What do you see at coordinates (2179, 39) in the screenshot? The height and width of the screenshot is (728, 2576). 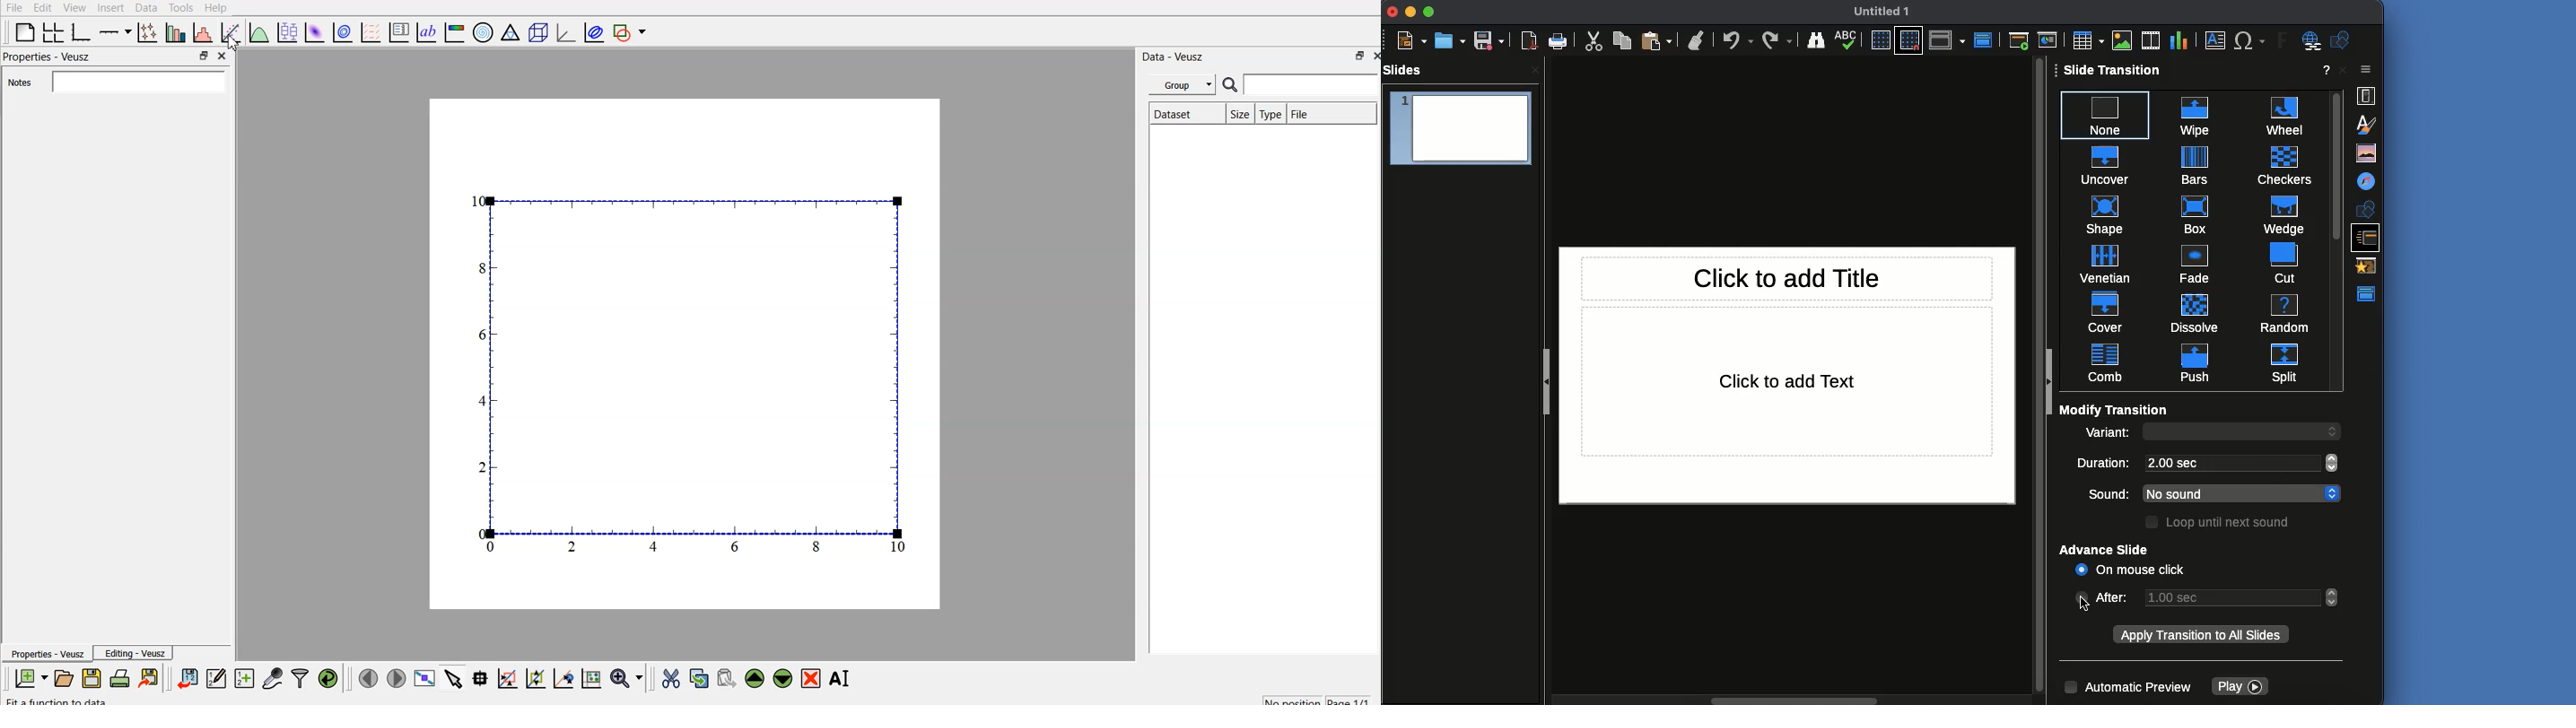 I see `Chart` at bounding box center [2179, 39].